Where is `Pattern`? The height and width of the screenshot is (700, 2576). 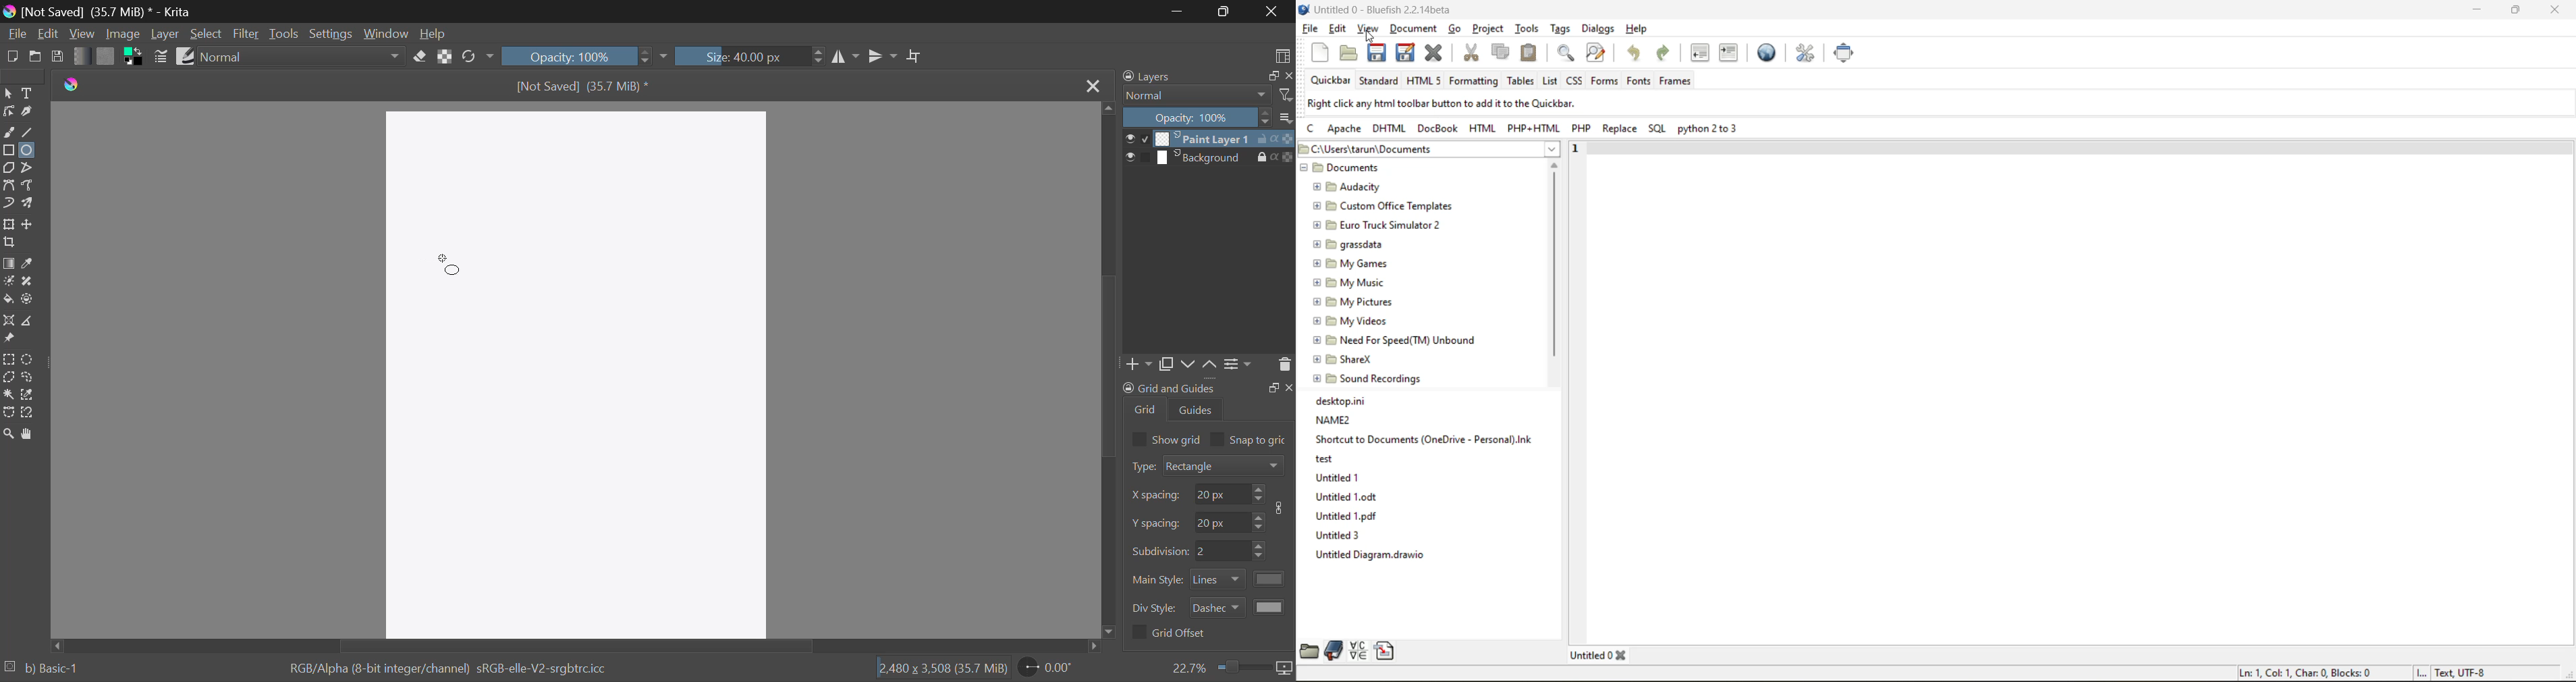 Pattern is located at coordinates (105, 58).